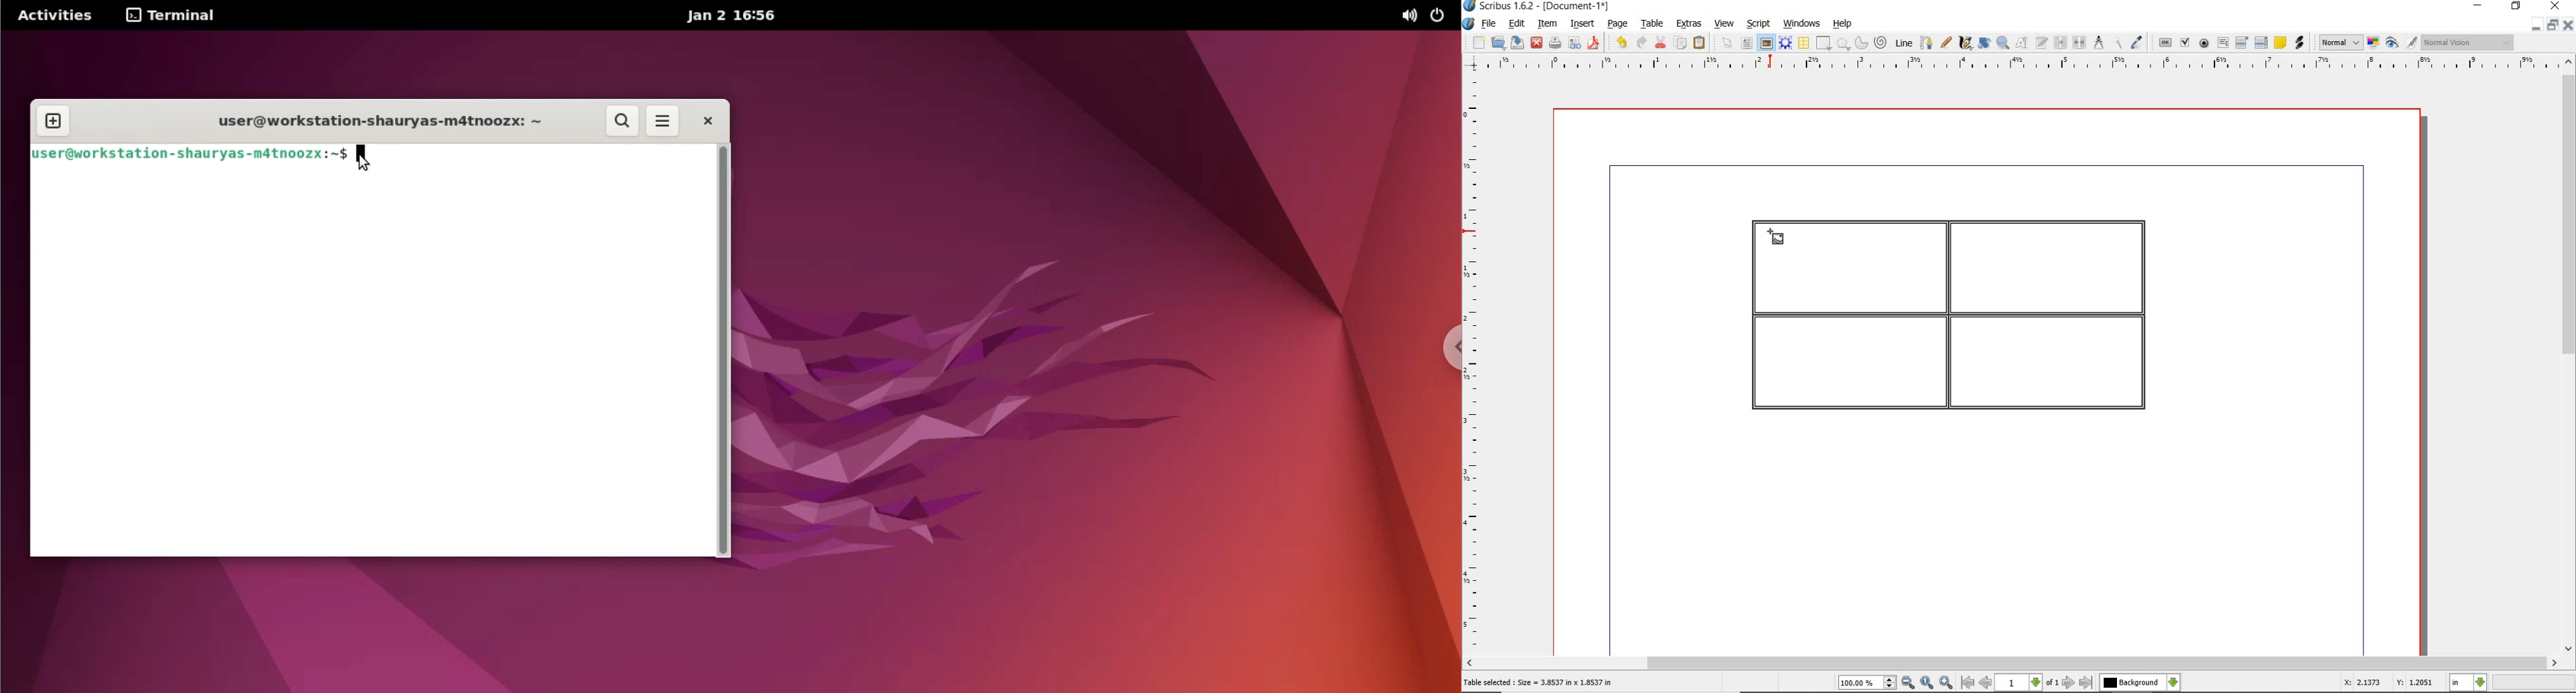 The width and height of the screenshot is (2576, 700). I want to click on restore, so click(2552, 26).